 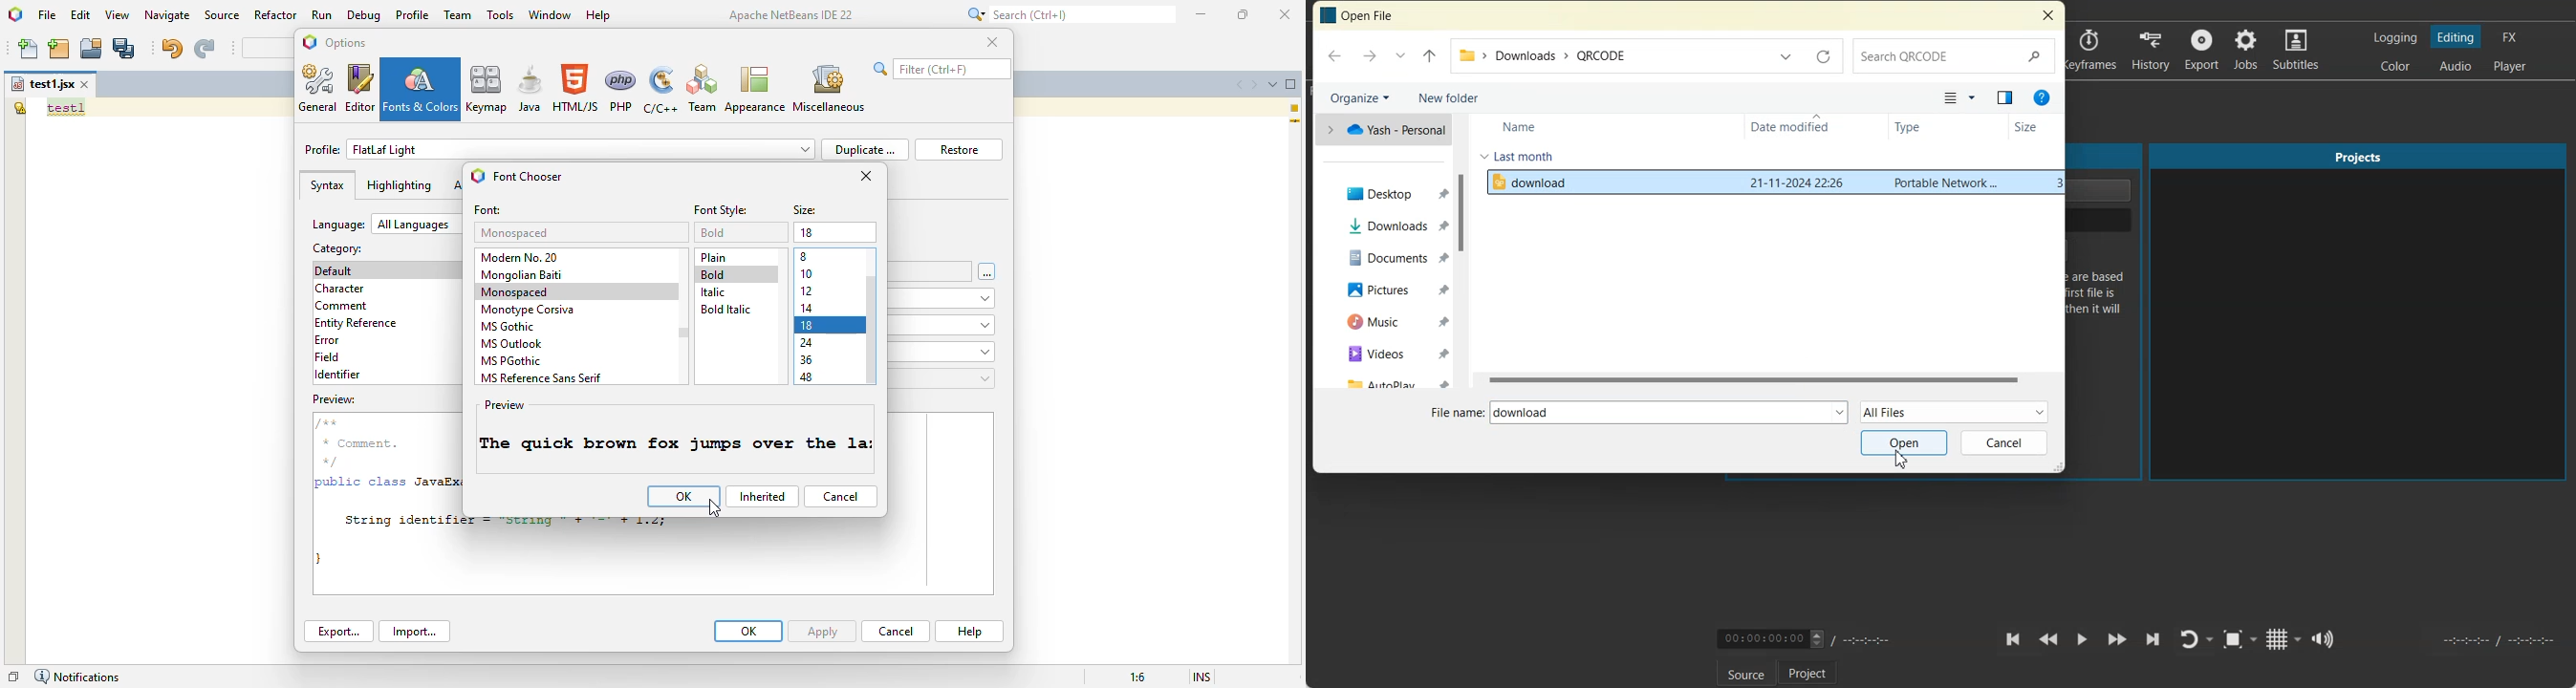 What do you see at coordinates (2360, 313) in the screenshot?
I see `Project Preview` at bounding box center [2360, 313].